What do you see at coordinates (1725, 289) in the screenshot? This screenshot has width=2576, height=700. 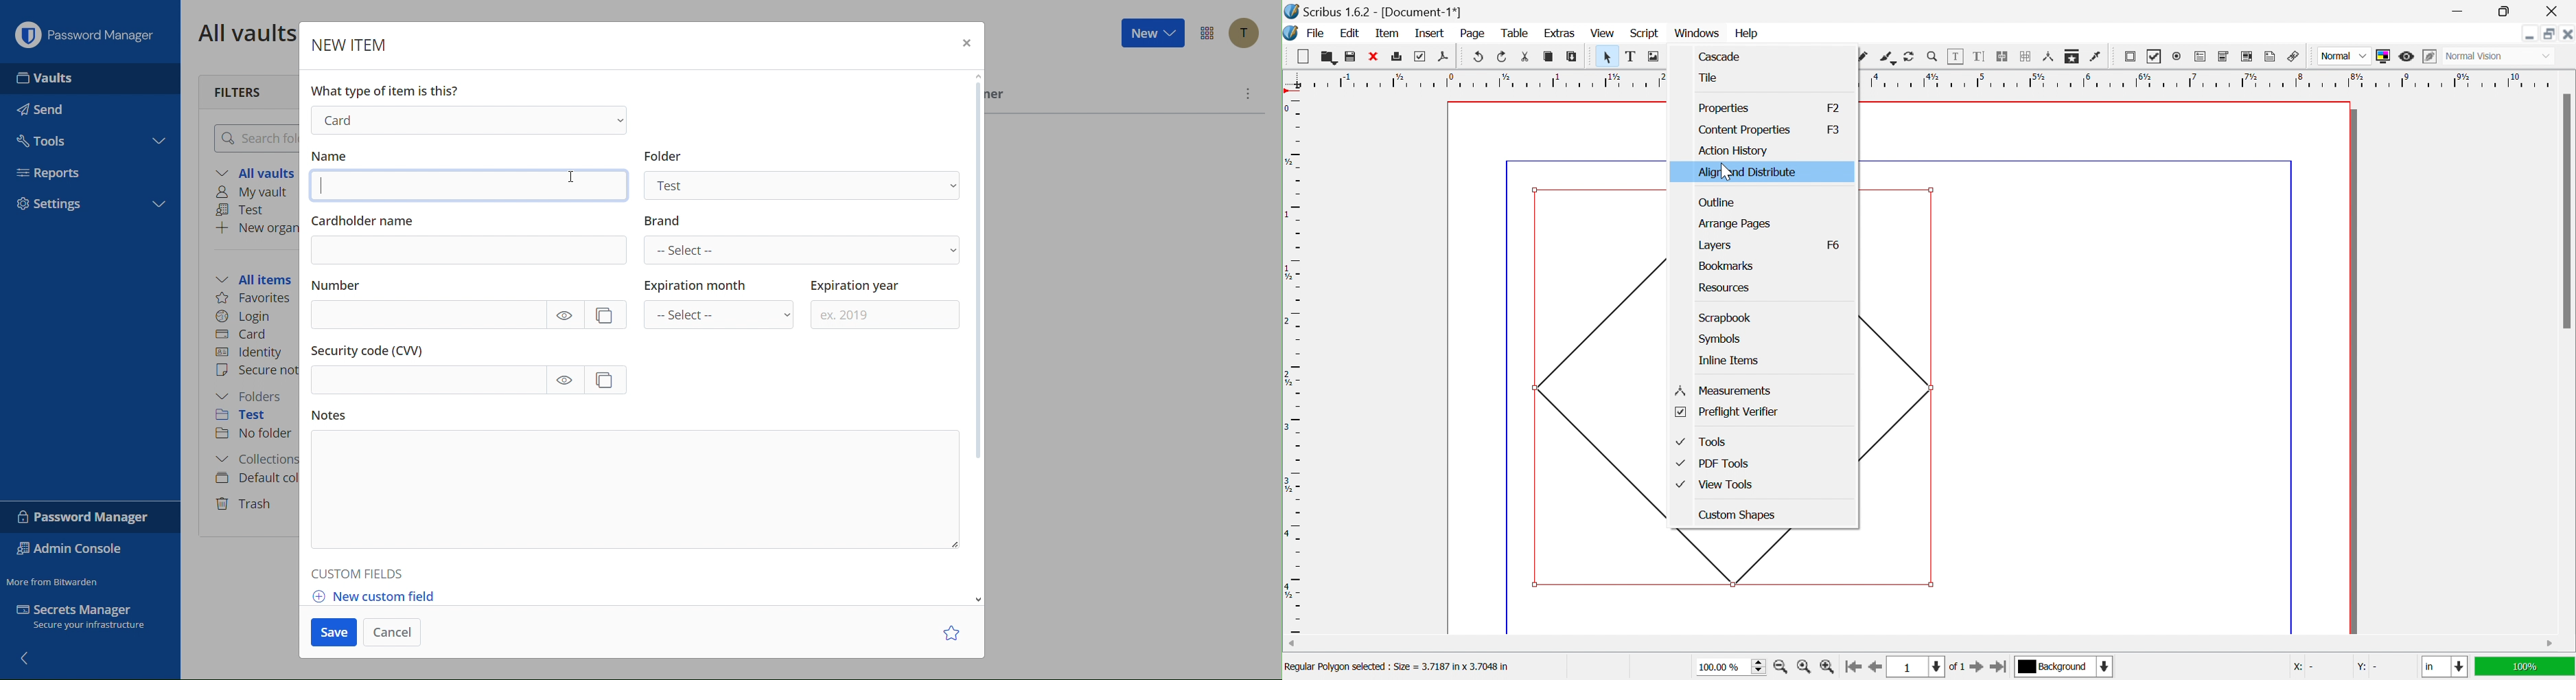 I see `Resources` at bounding box center [1725, 289].